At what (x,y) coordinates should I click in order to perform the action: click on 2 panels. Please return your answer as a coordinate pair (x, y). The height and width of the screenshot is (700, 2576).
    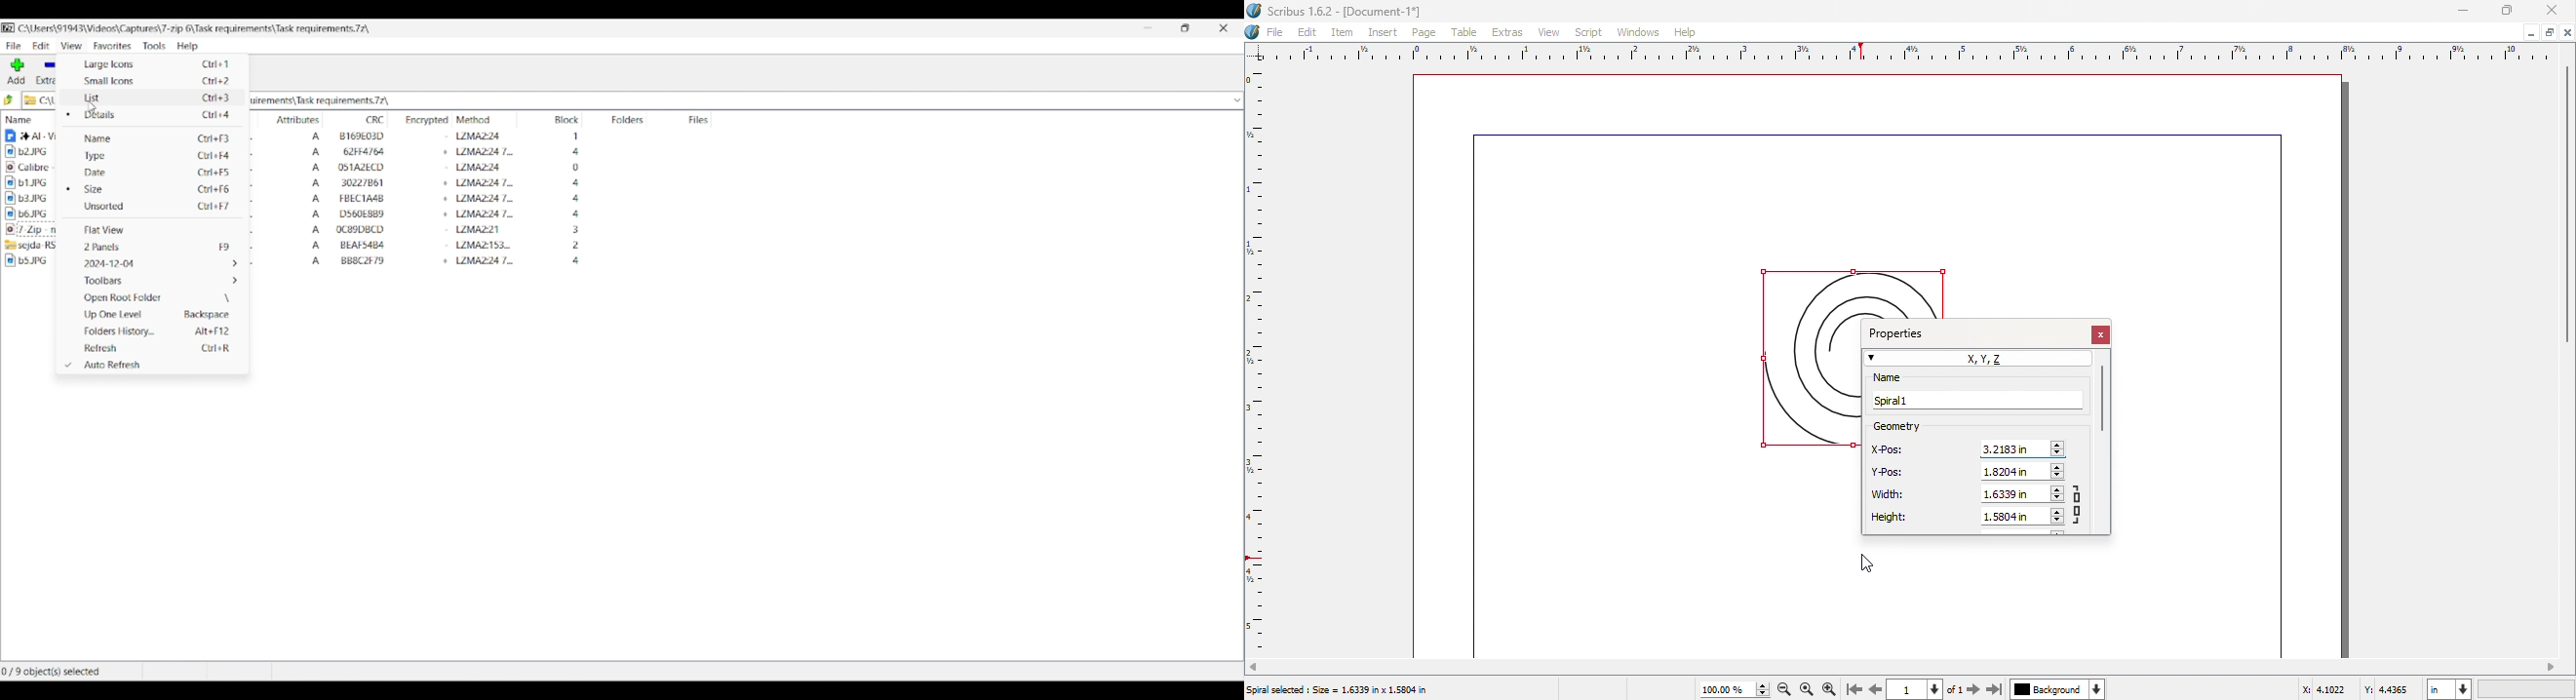
    Looking at the image, I should click on (156, 246).